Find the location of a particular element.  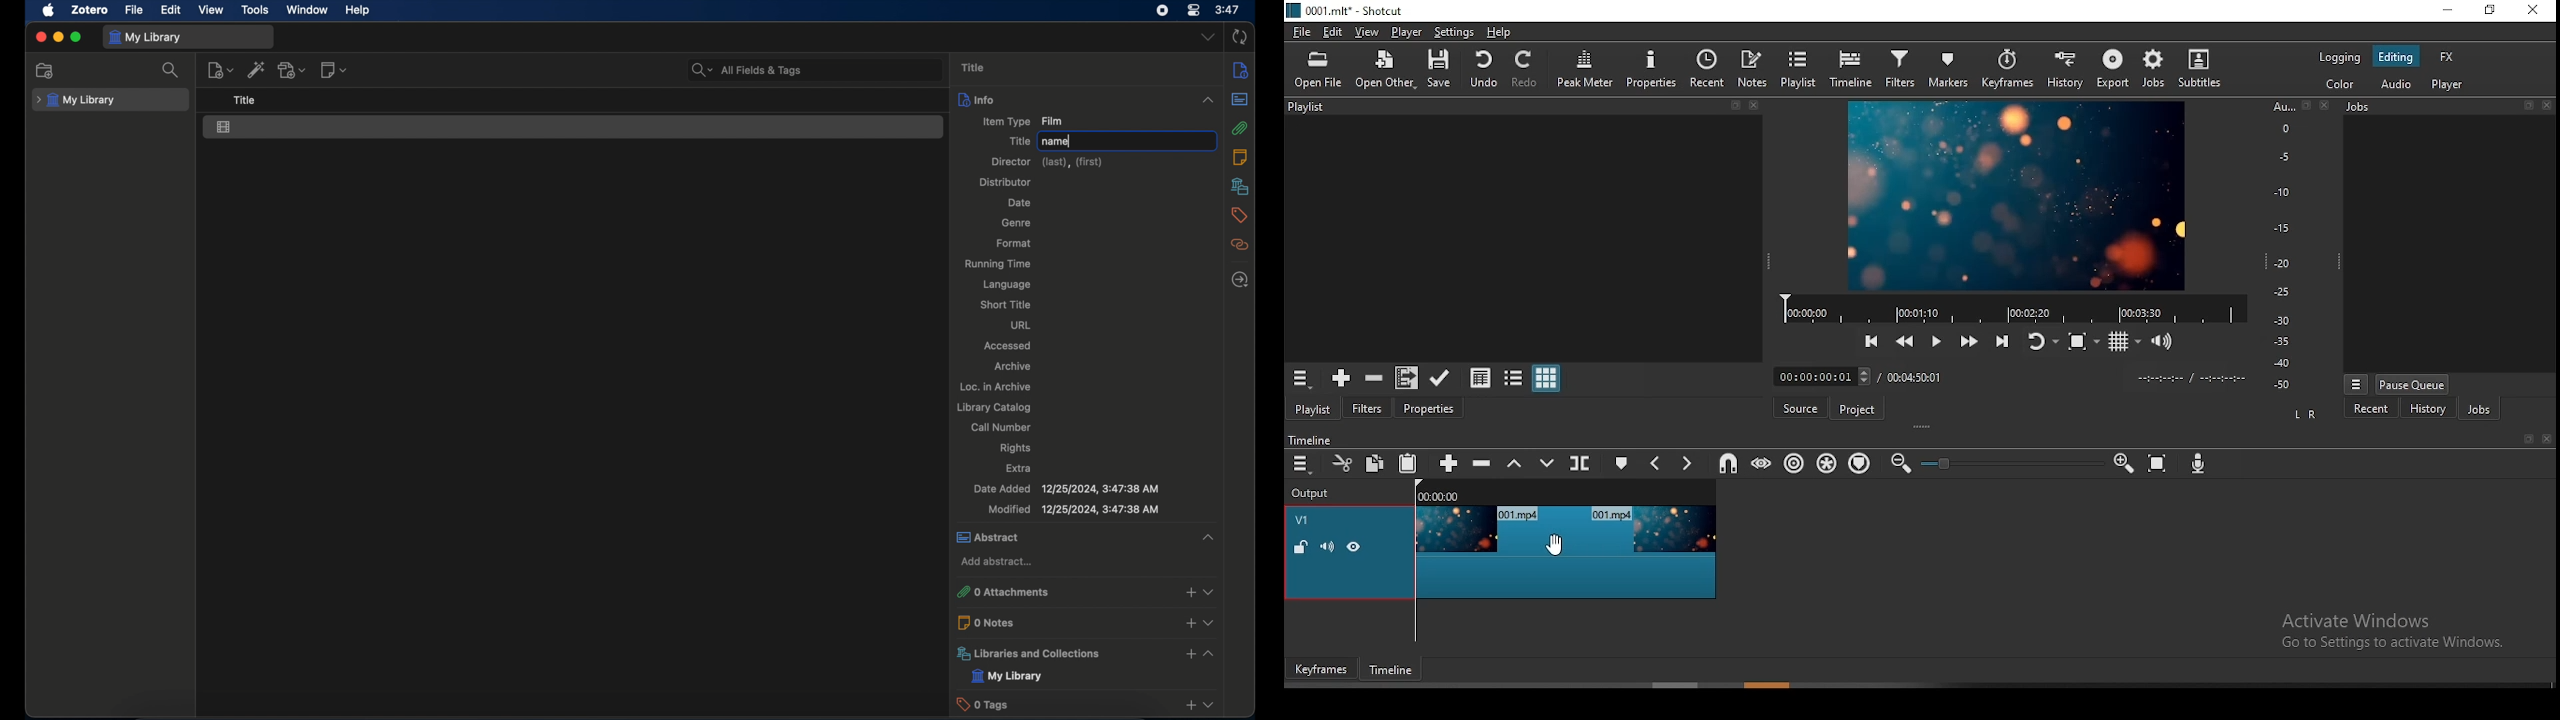

file is located at coordinates (133, 10).